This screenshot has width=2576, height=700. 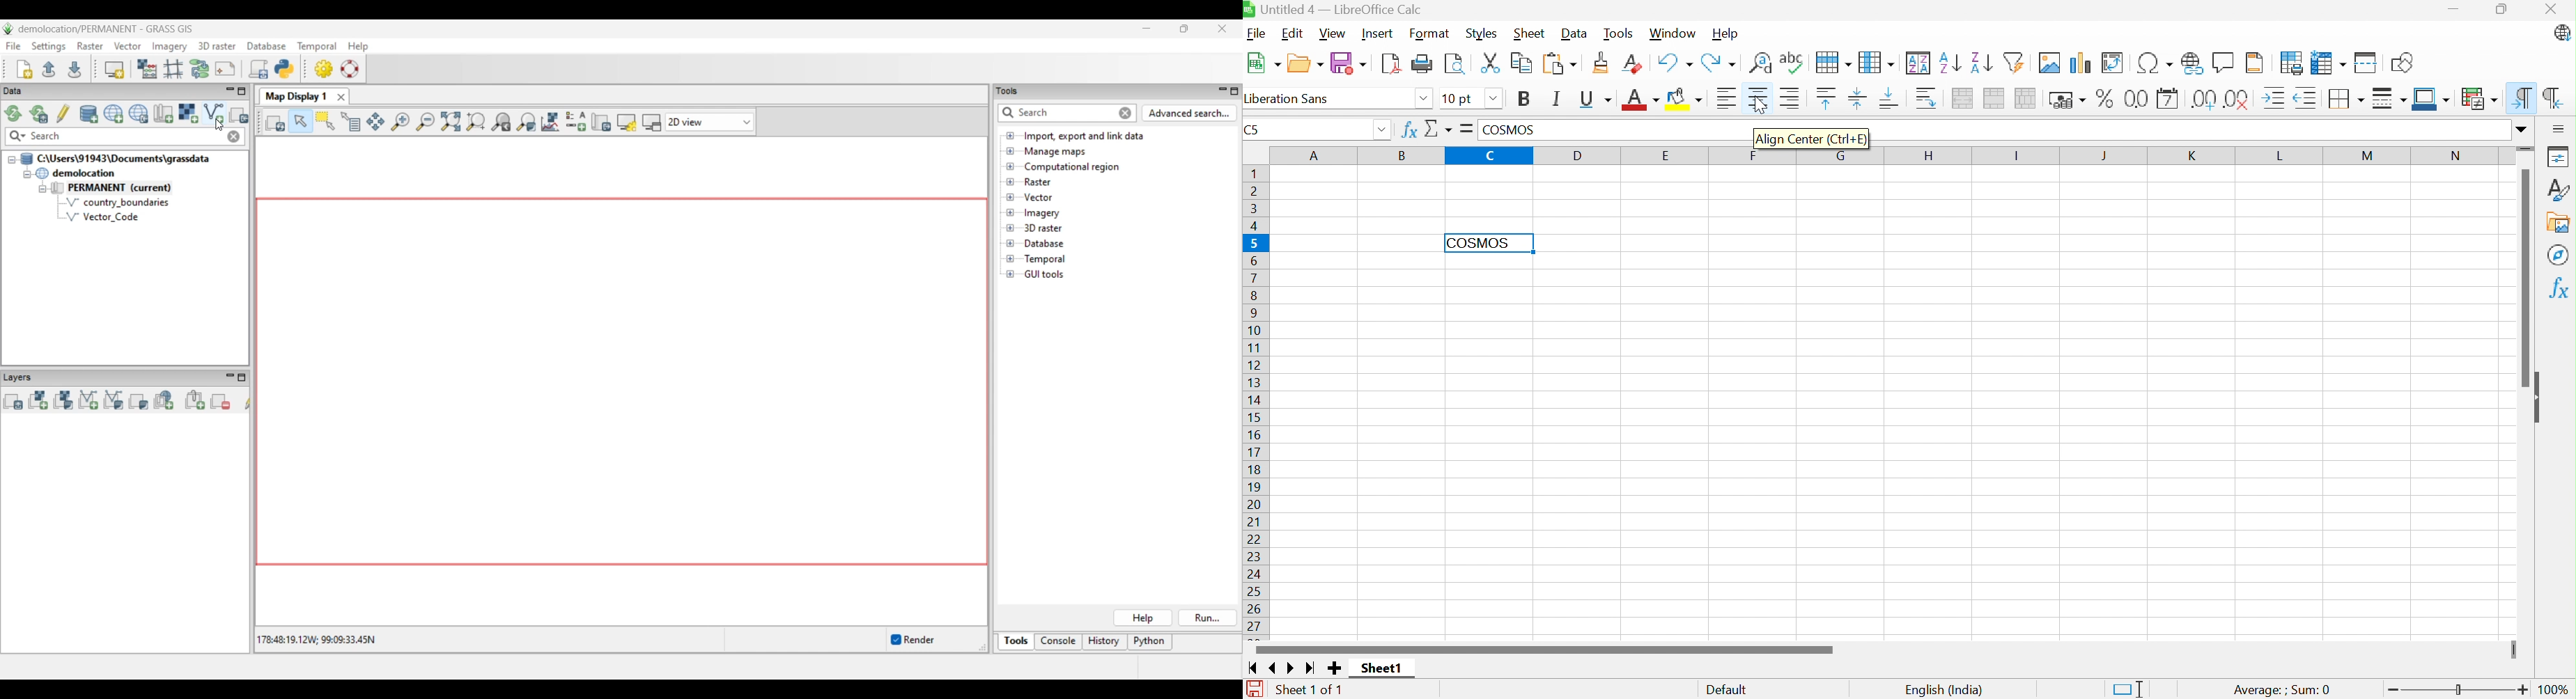 I want to click on Restore Down, so click(x=2503, y=10).